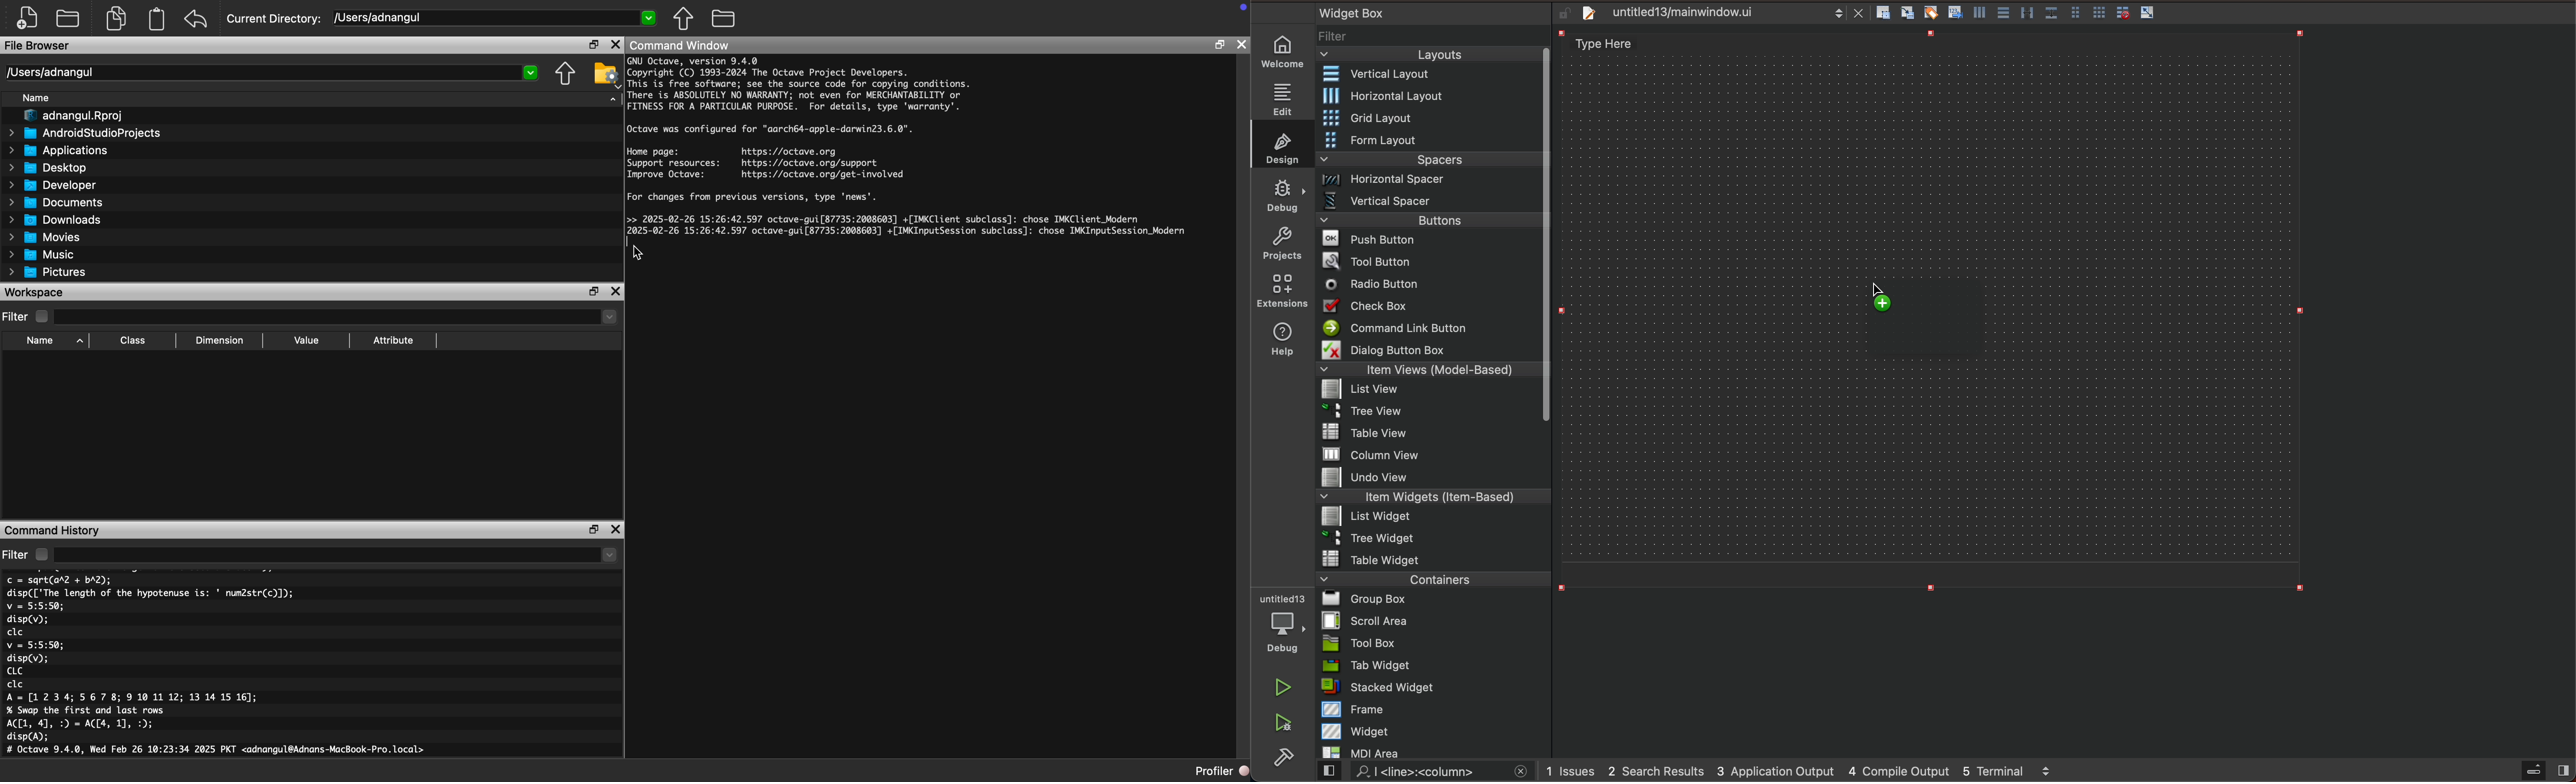  Describe the element at coordinates (1433, 36) in the screenshot. I see `filter` at that location.